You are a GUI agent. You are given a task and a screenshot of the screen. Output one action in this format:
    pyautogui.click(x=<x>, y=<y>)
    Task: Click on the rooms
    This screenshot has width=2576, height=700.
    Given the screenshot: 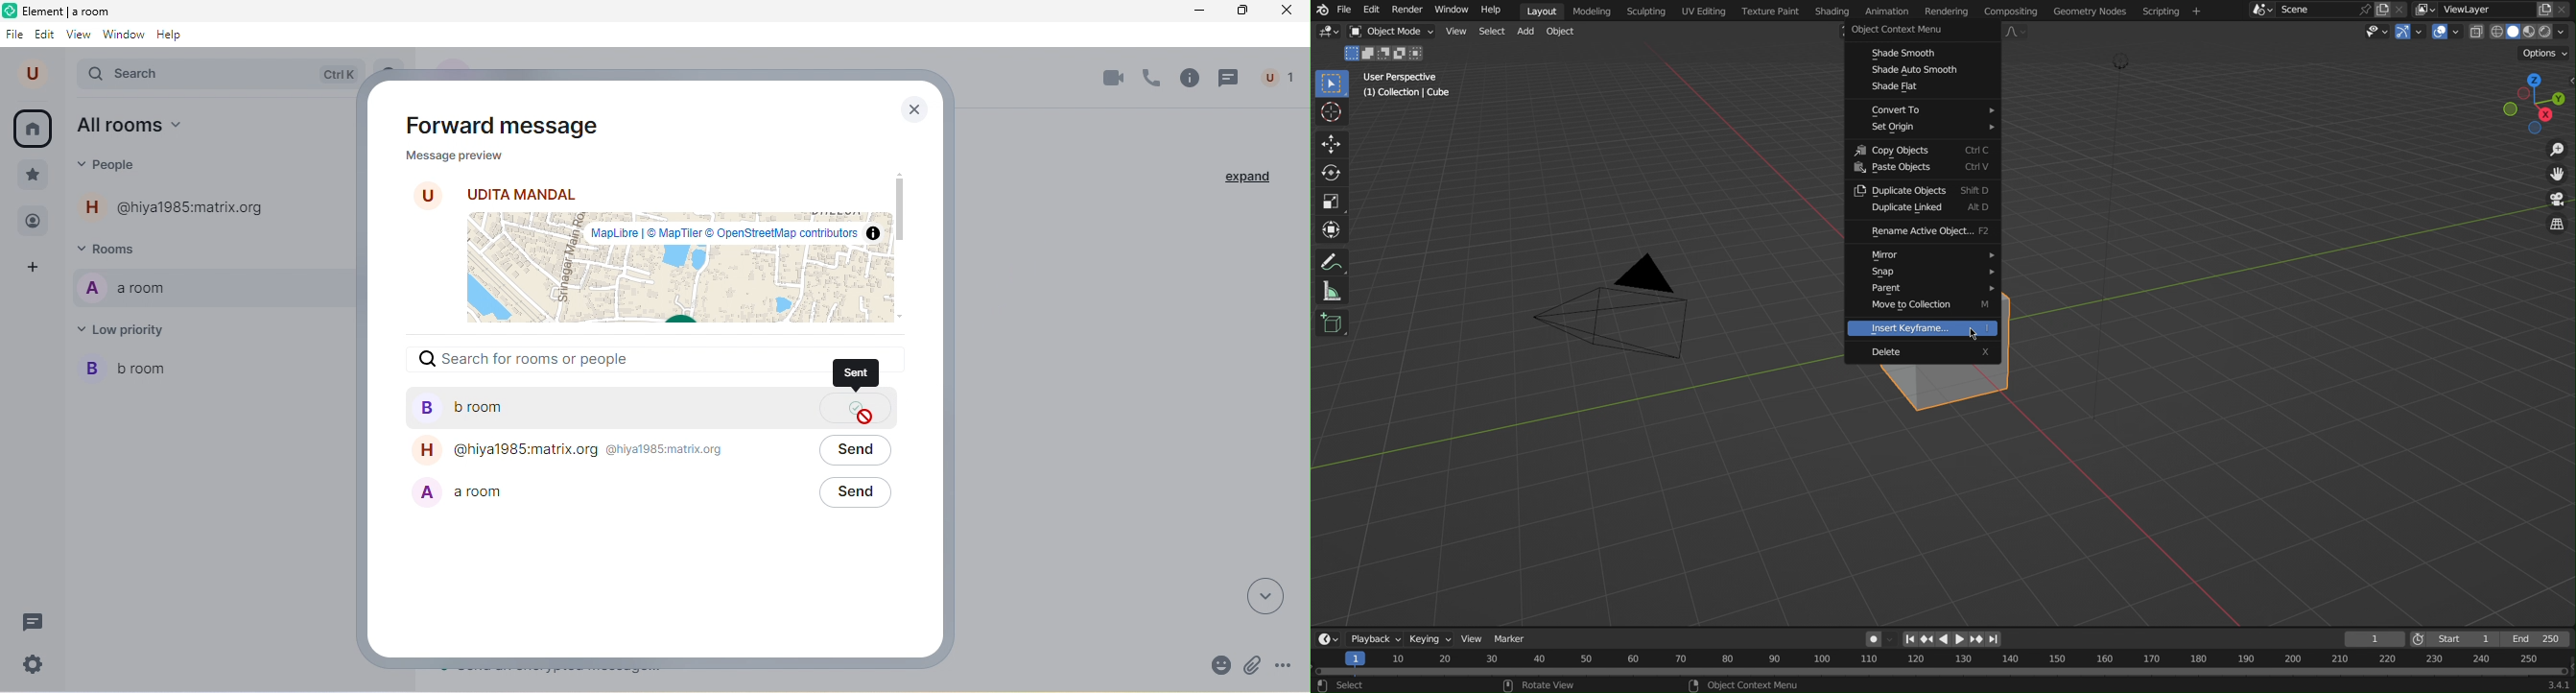 What is the action you would take?
    pyautogui.click(x=119, y=249)
    